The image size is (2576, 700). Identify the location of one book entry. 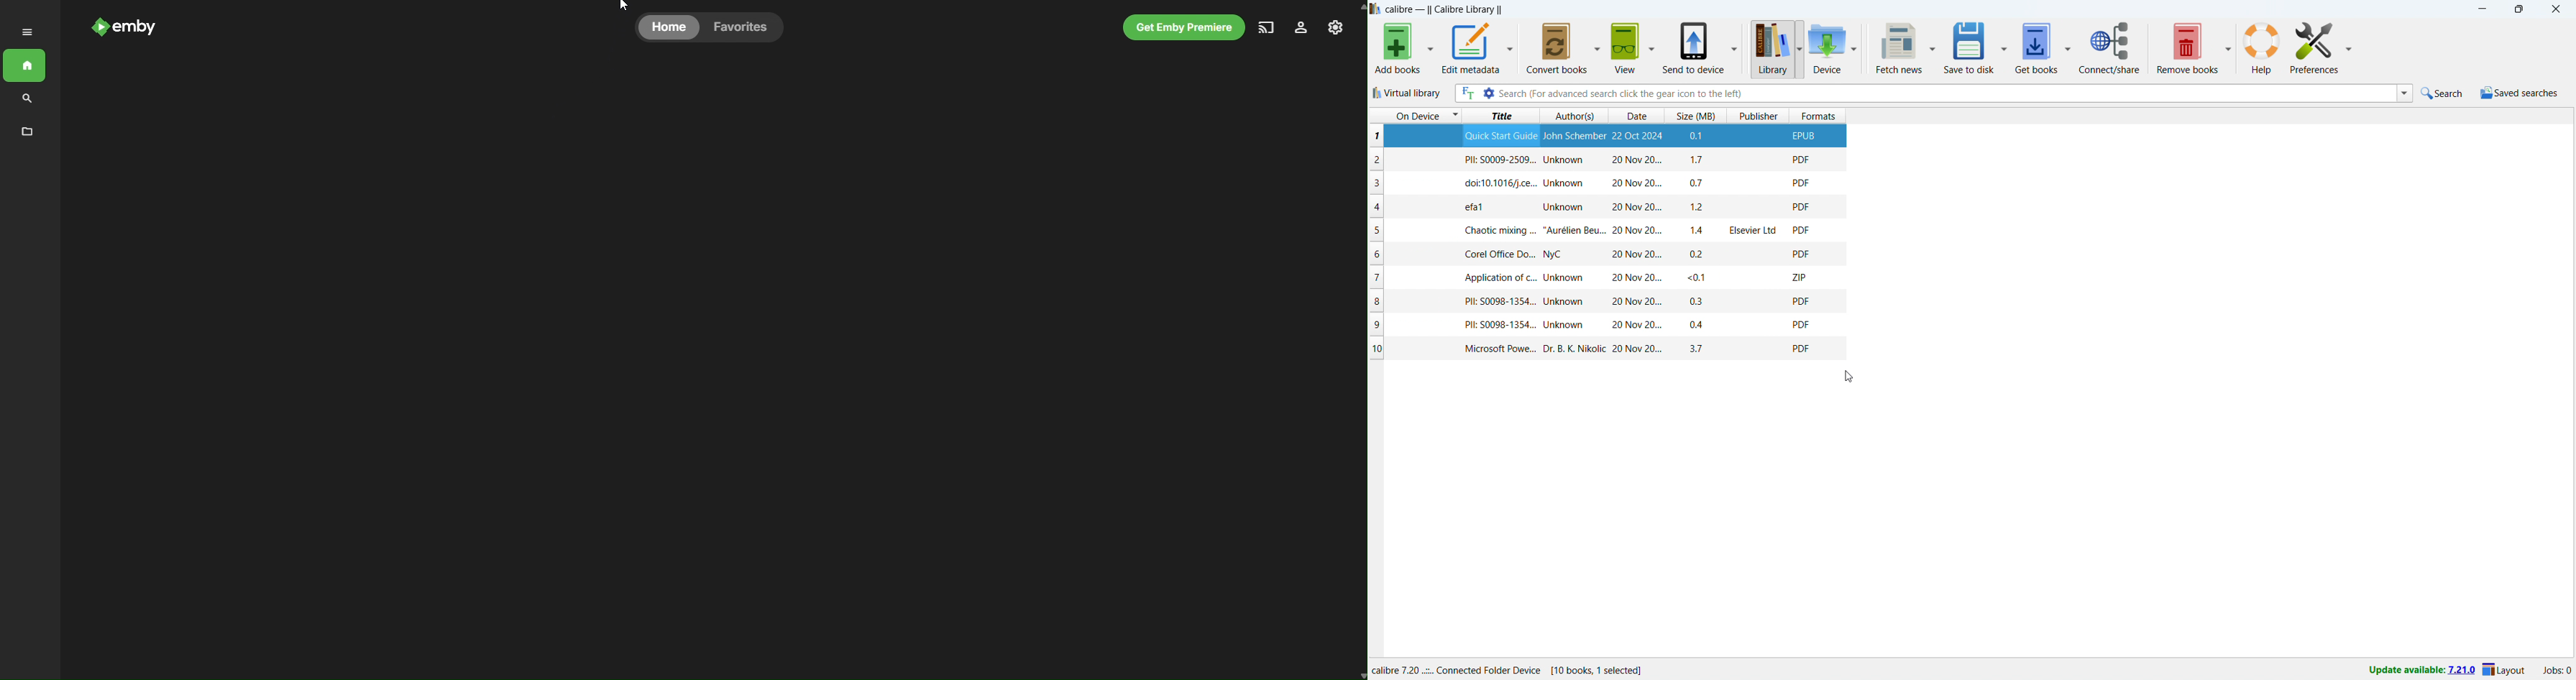
(1604, 278).